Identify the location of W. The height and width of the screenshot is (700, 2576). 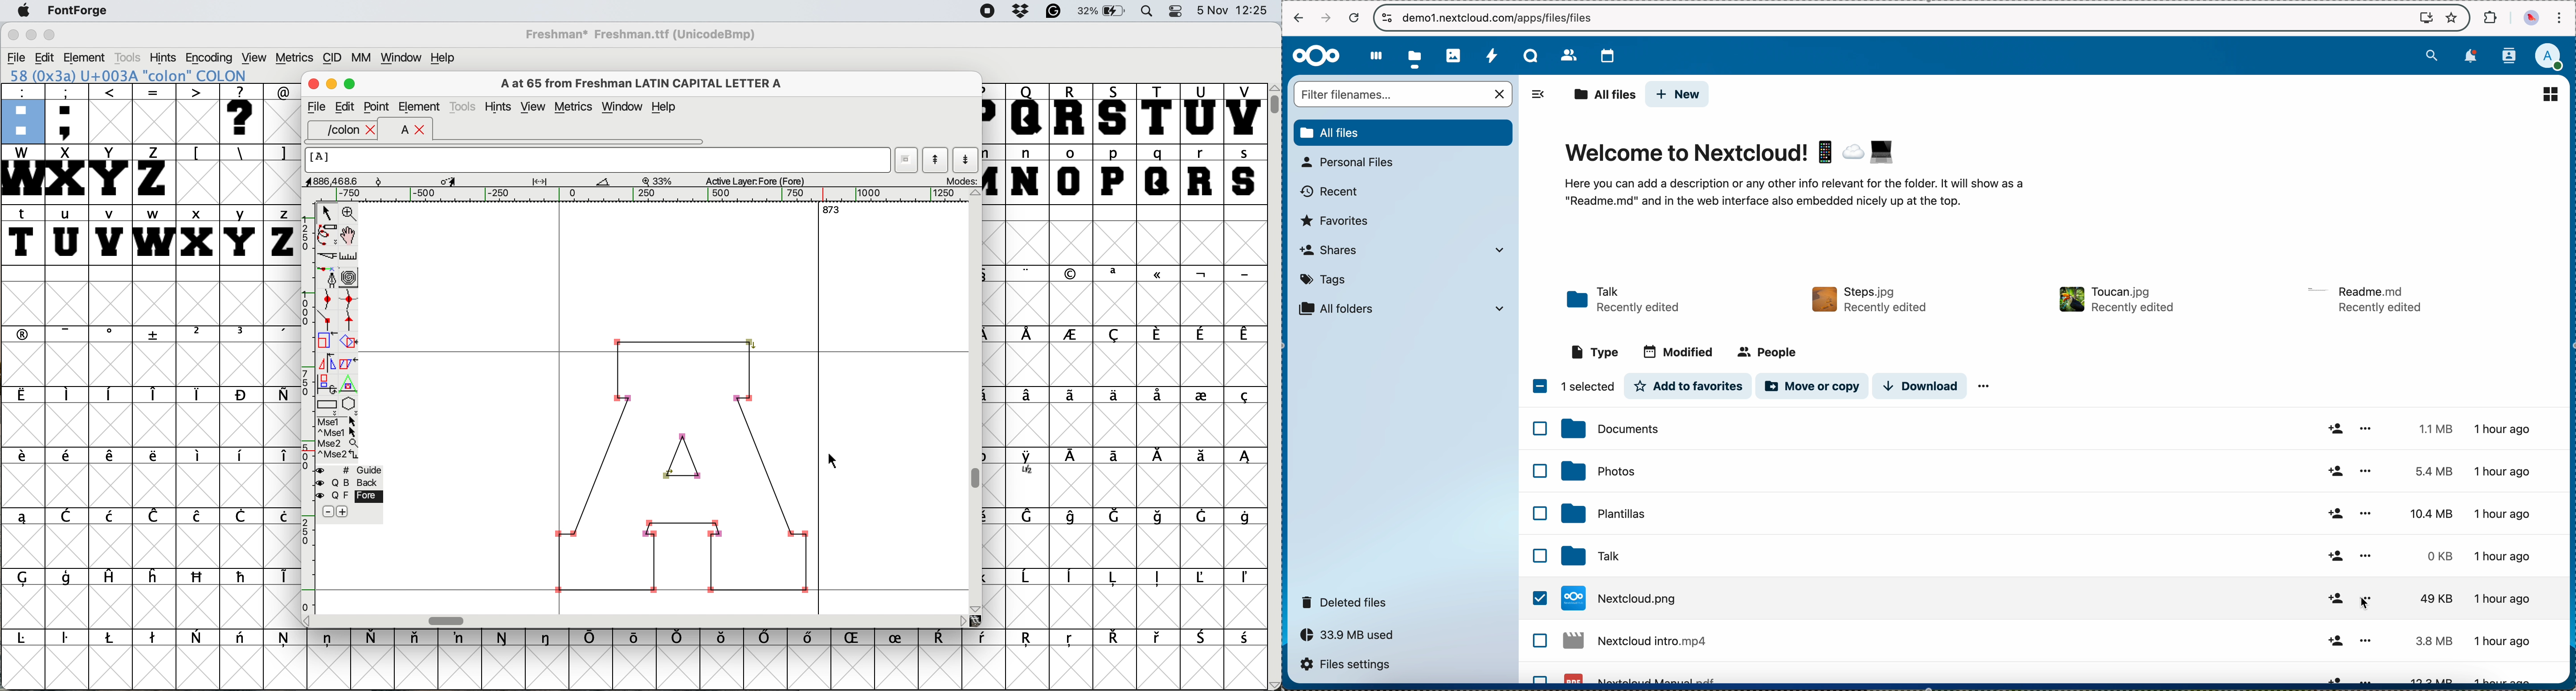
(22, 174).